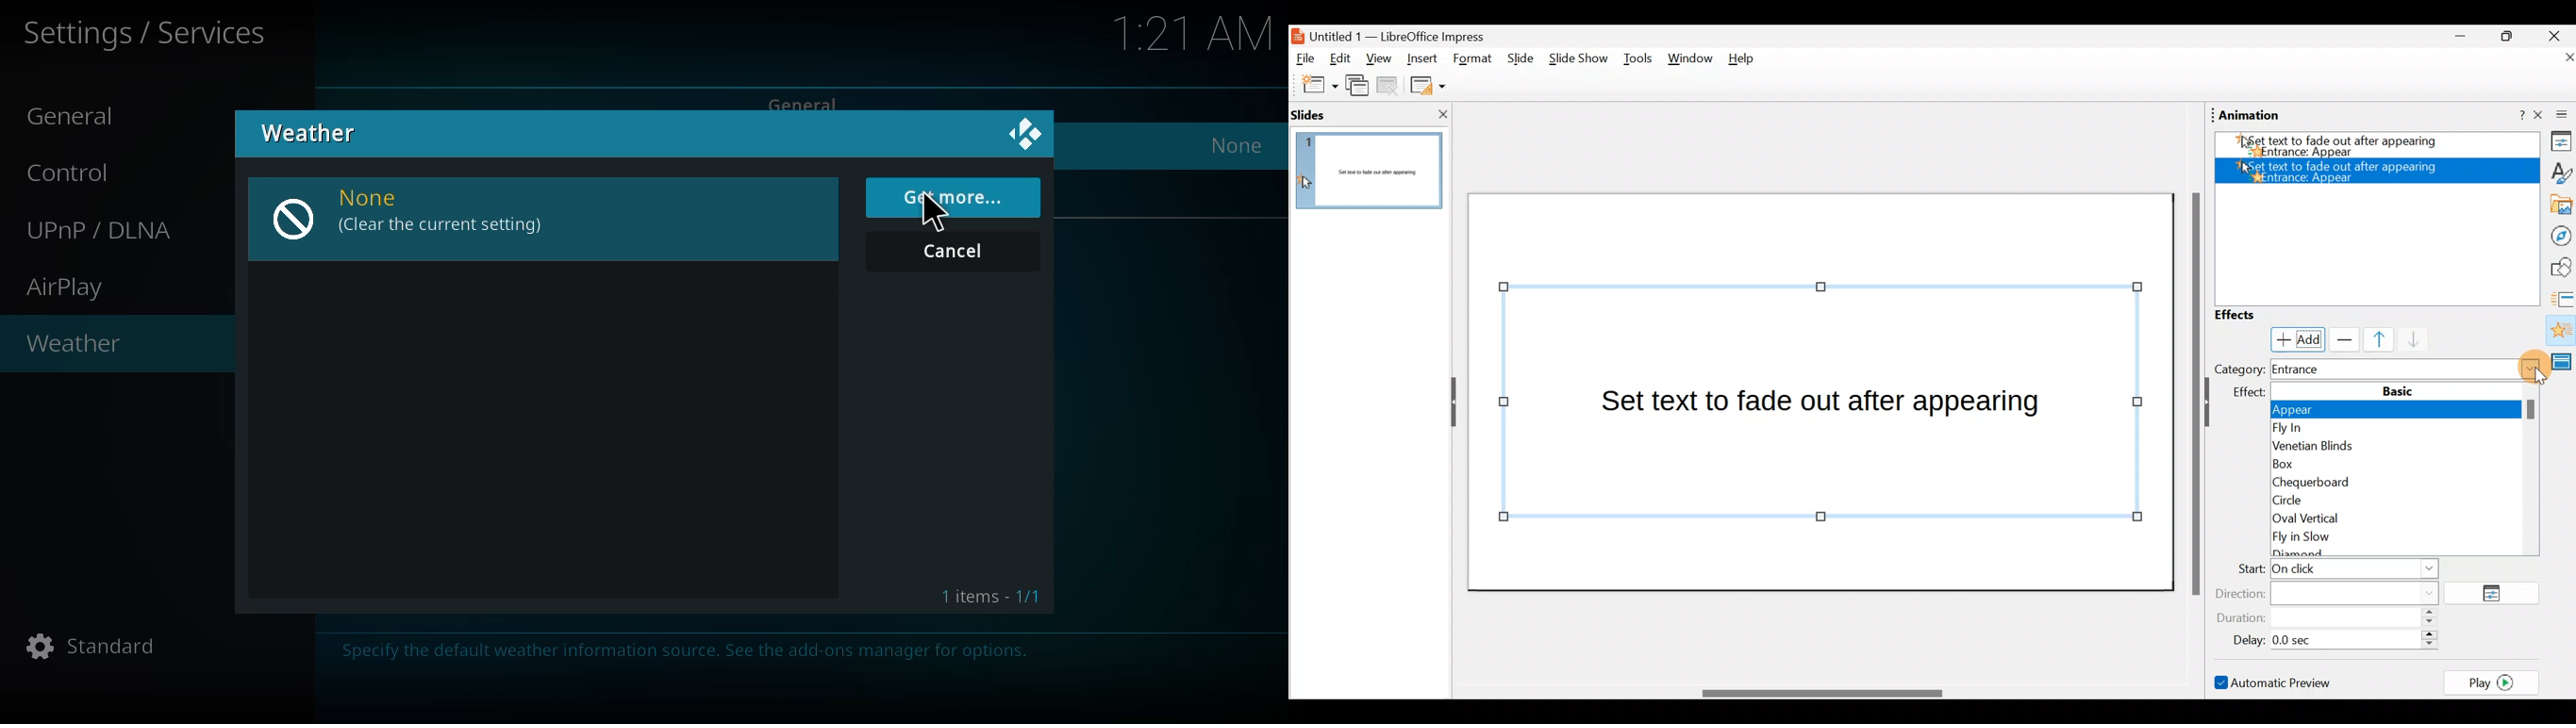 Image resolution: width=2576 pixels, height=728 pixels. I want to click on effect, so click(2252, 393).